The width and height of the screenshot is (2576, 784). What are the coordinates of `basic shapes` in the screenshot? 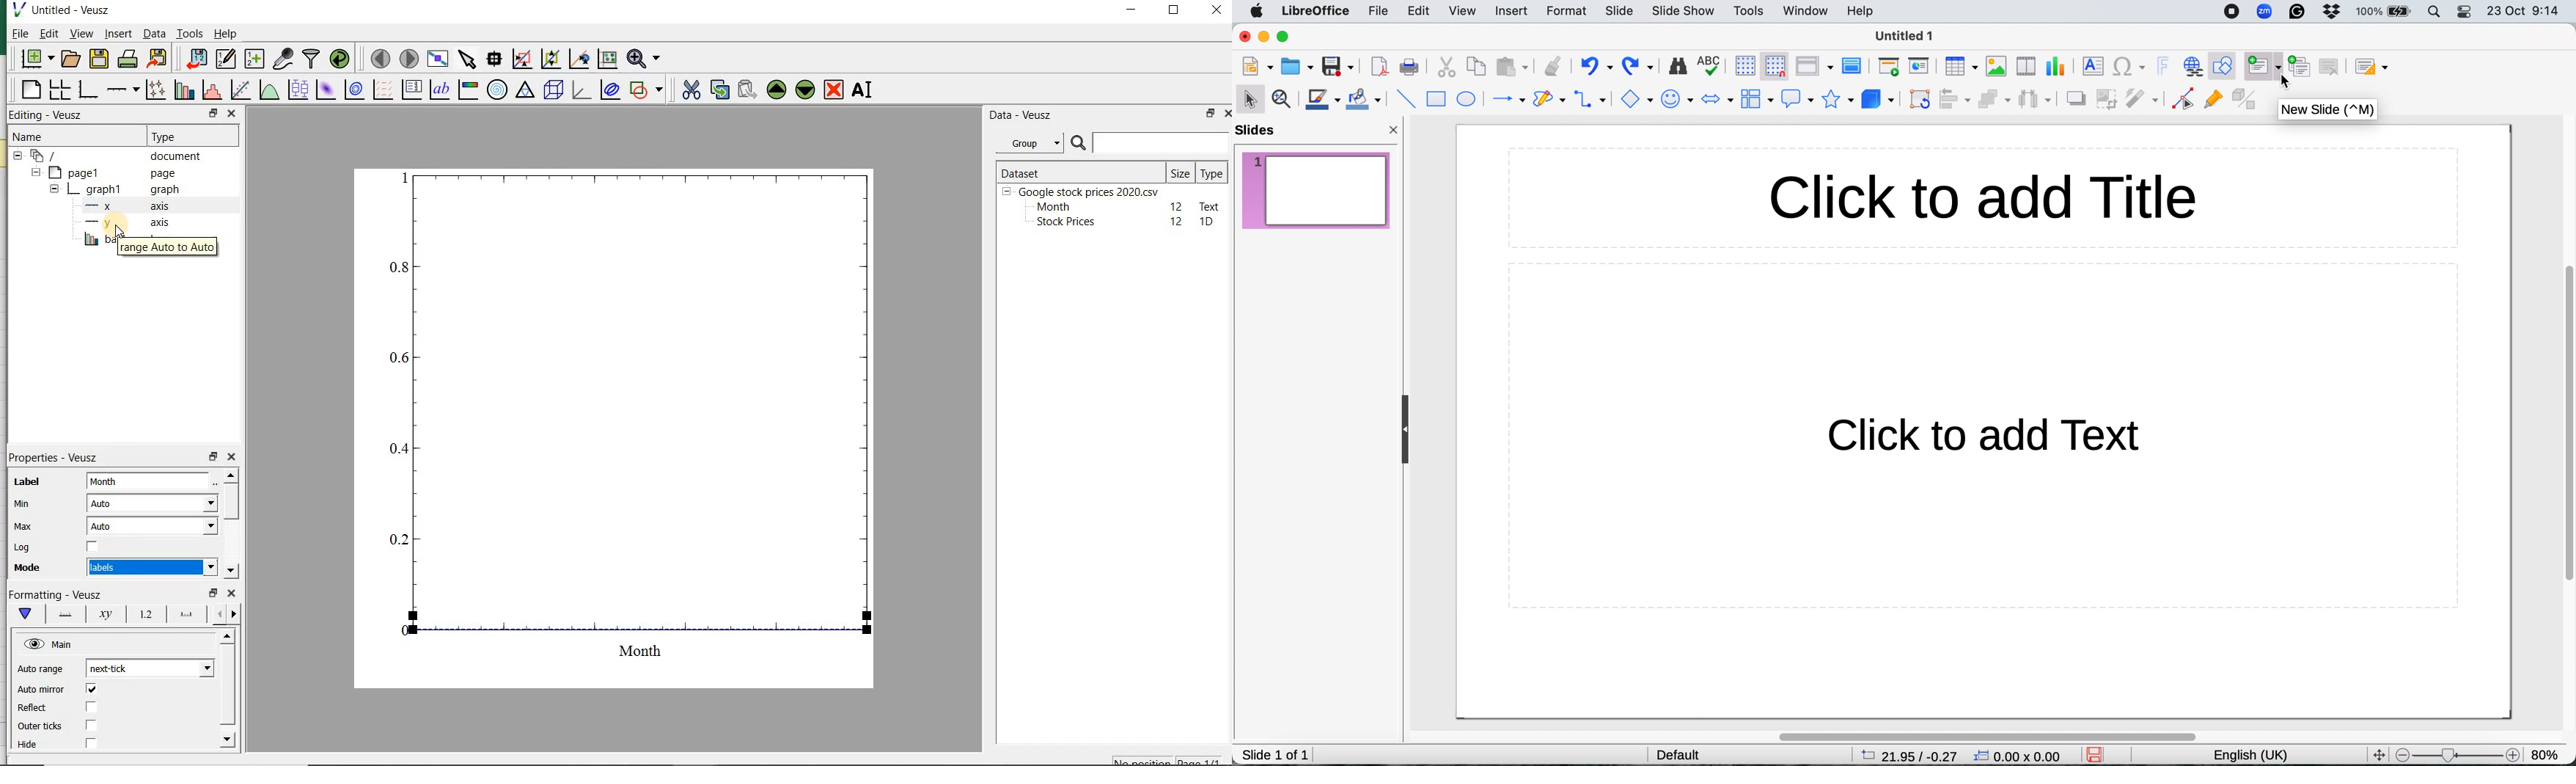 It's located at (1639, 99).